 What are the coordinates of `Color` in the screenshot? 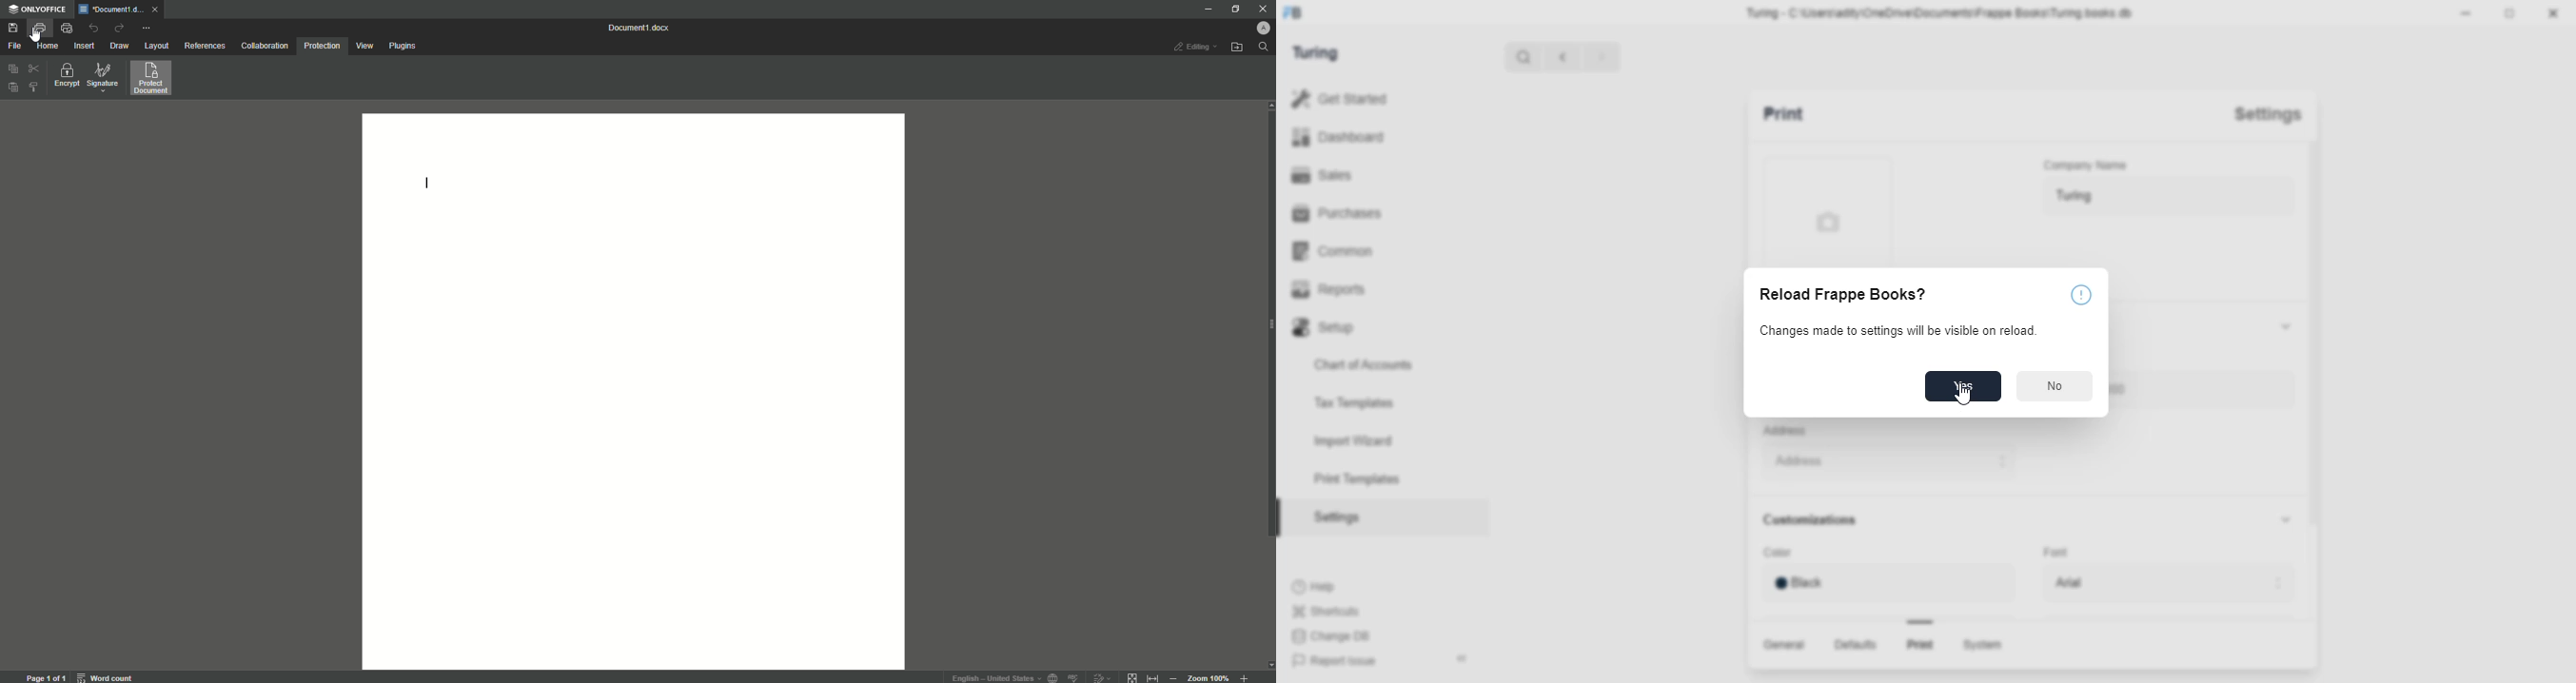 It's located at (1814, 552).